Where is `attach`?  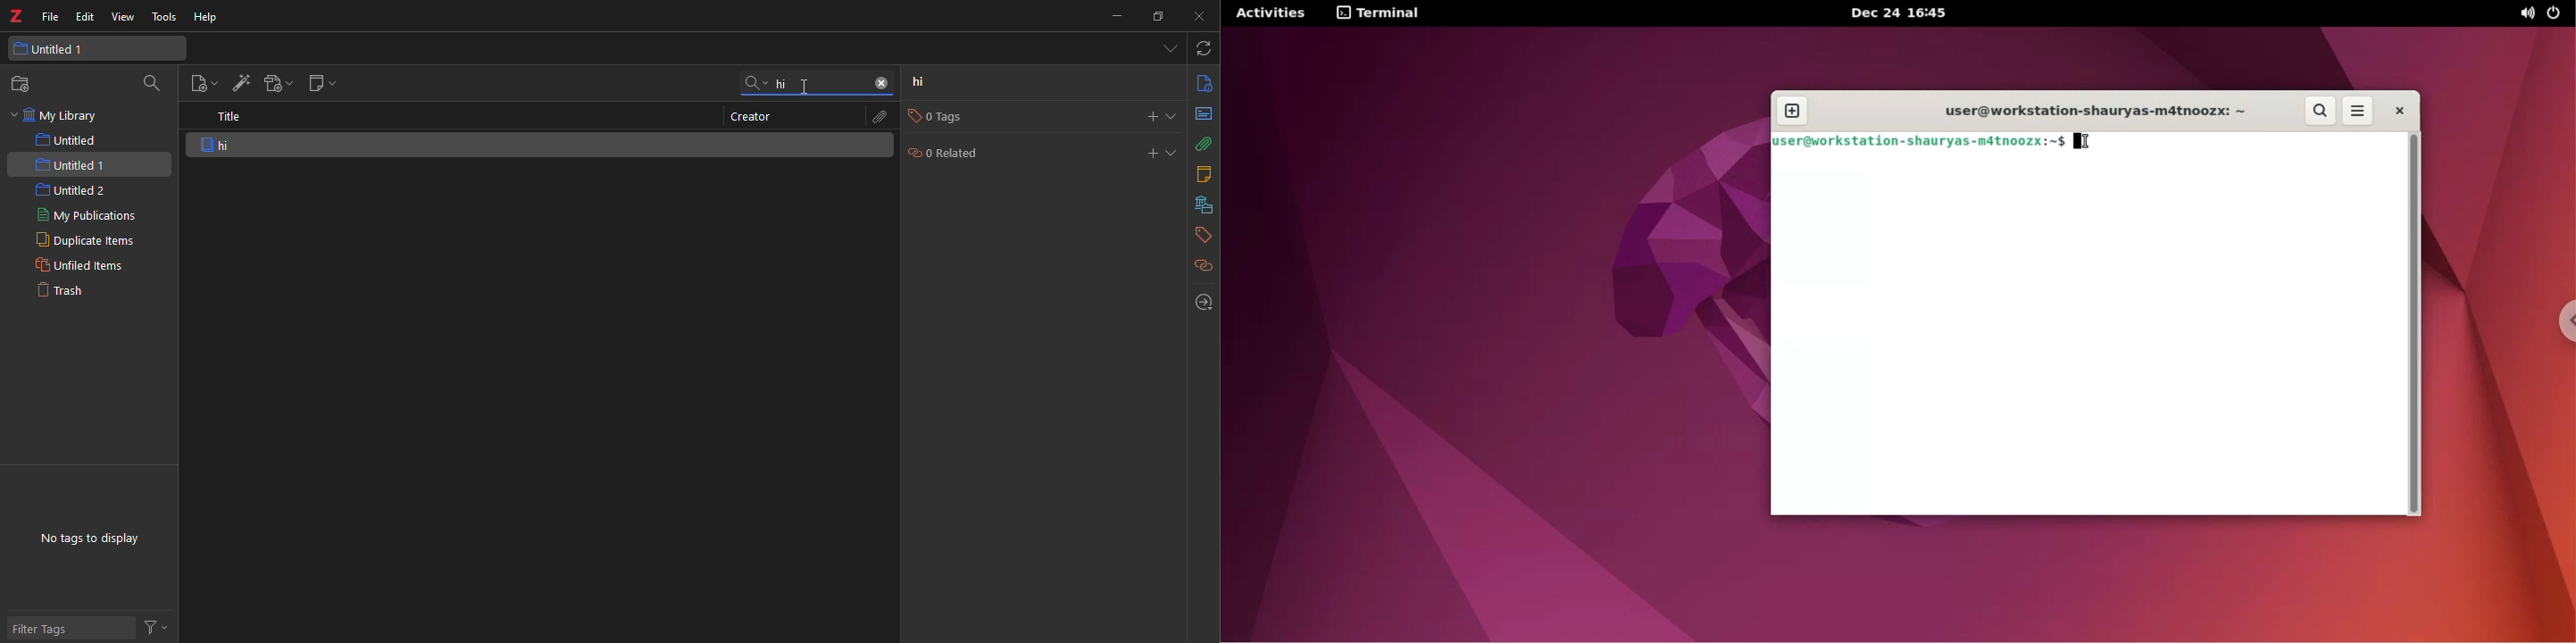
attach is located at coordinates (1204, 145).